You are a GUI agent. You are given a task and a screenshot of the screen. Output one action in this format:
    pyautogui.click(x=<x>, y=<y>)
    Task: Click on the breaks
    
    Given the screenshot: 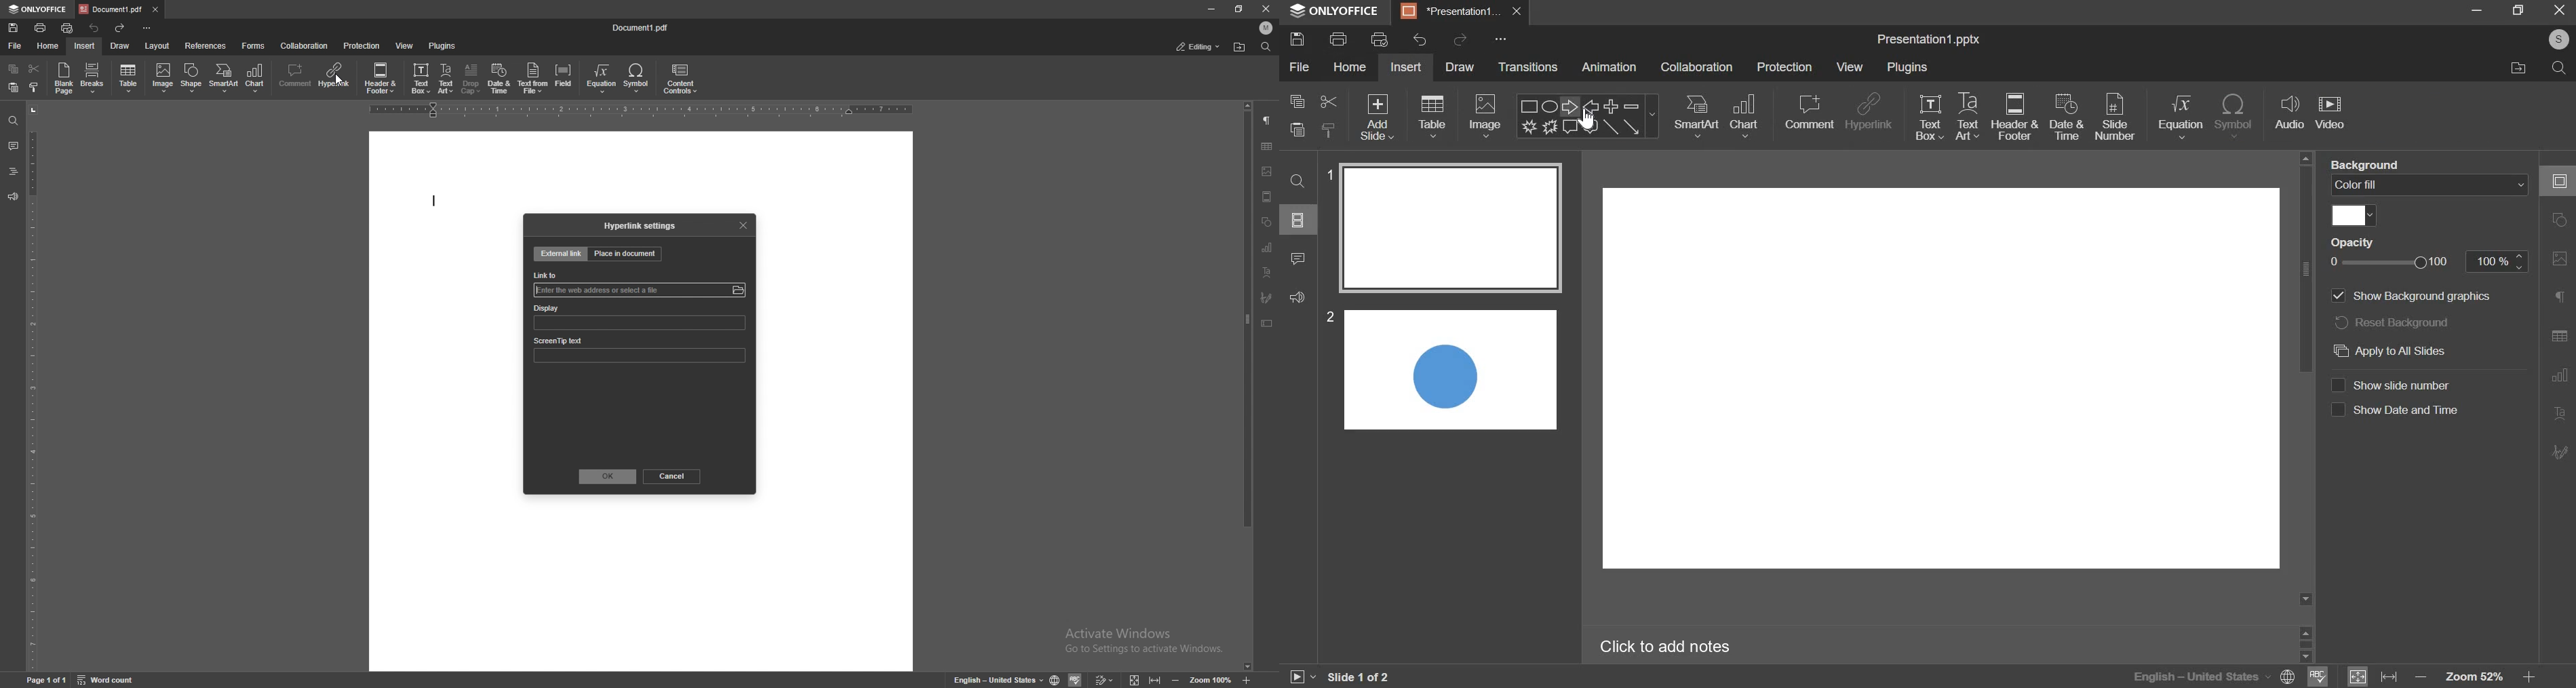 What is the action you would take?
    pyautogui.click(x=93, y=77)
    